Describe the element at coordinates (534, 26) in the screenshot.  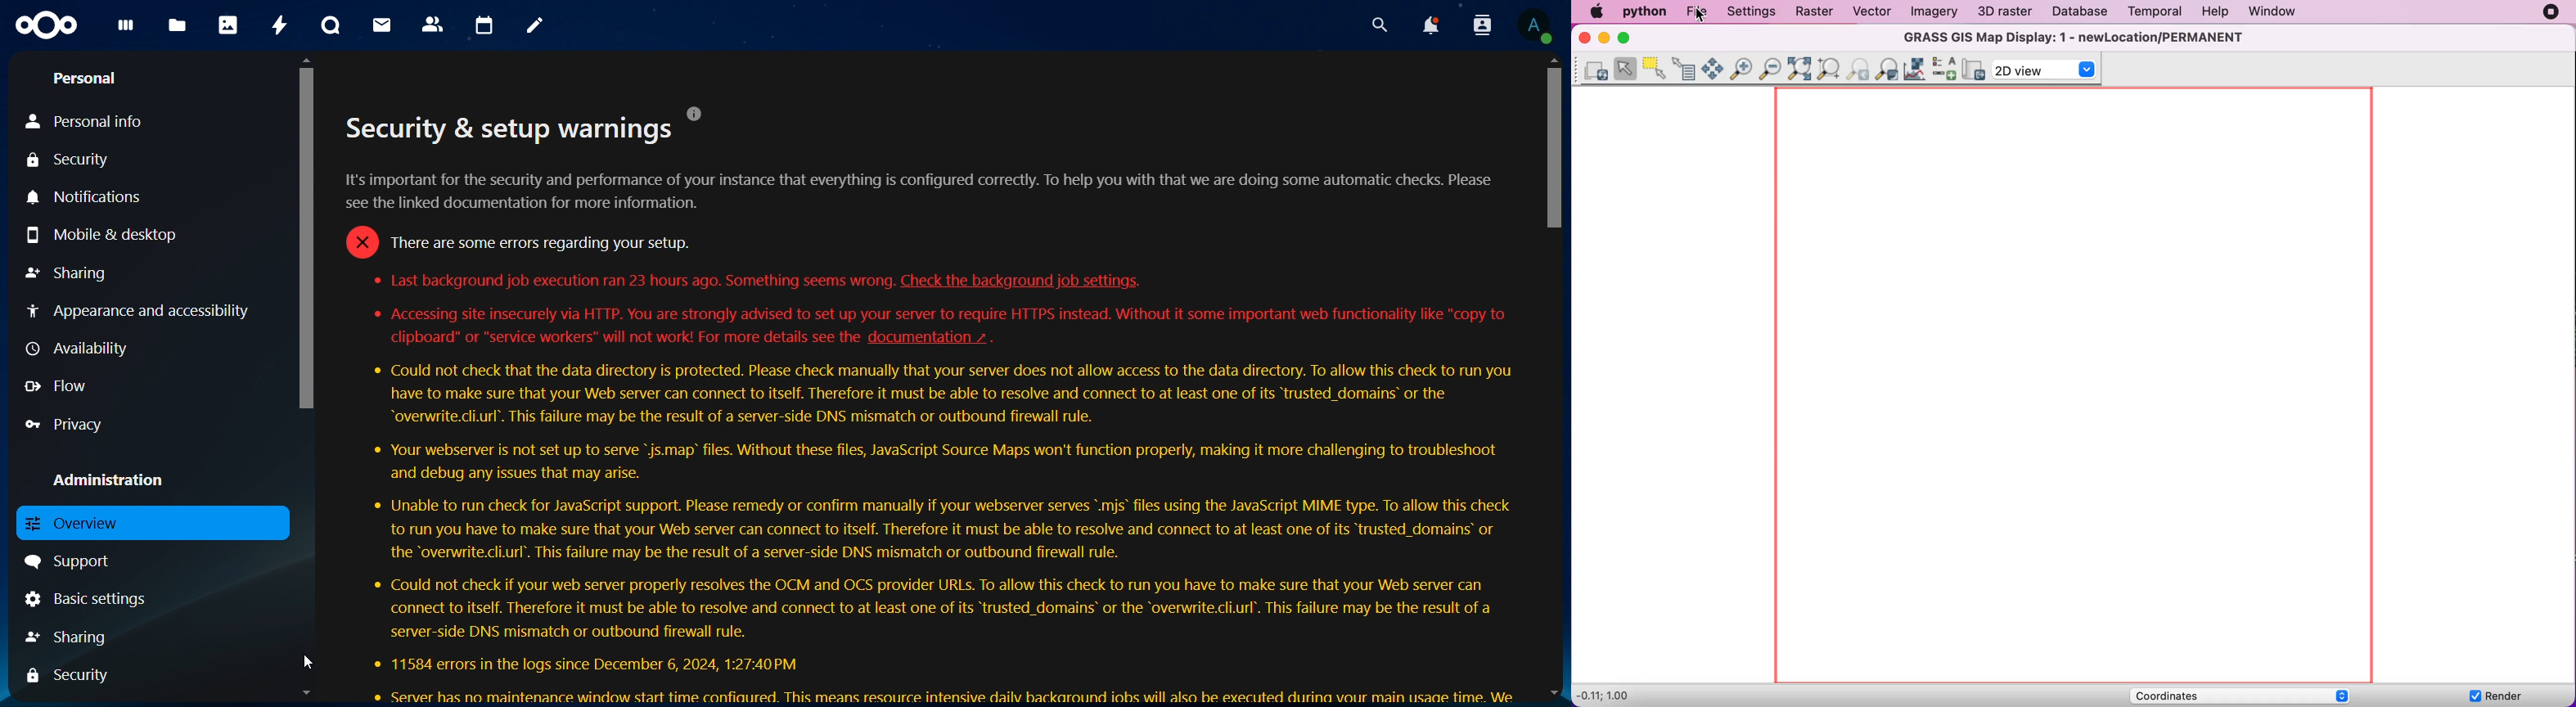
I see `notes` at that location.